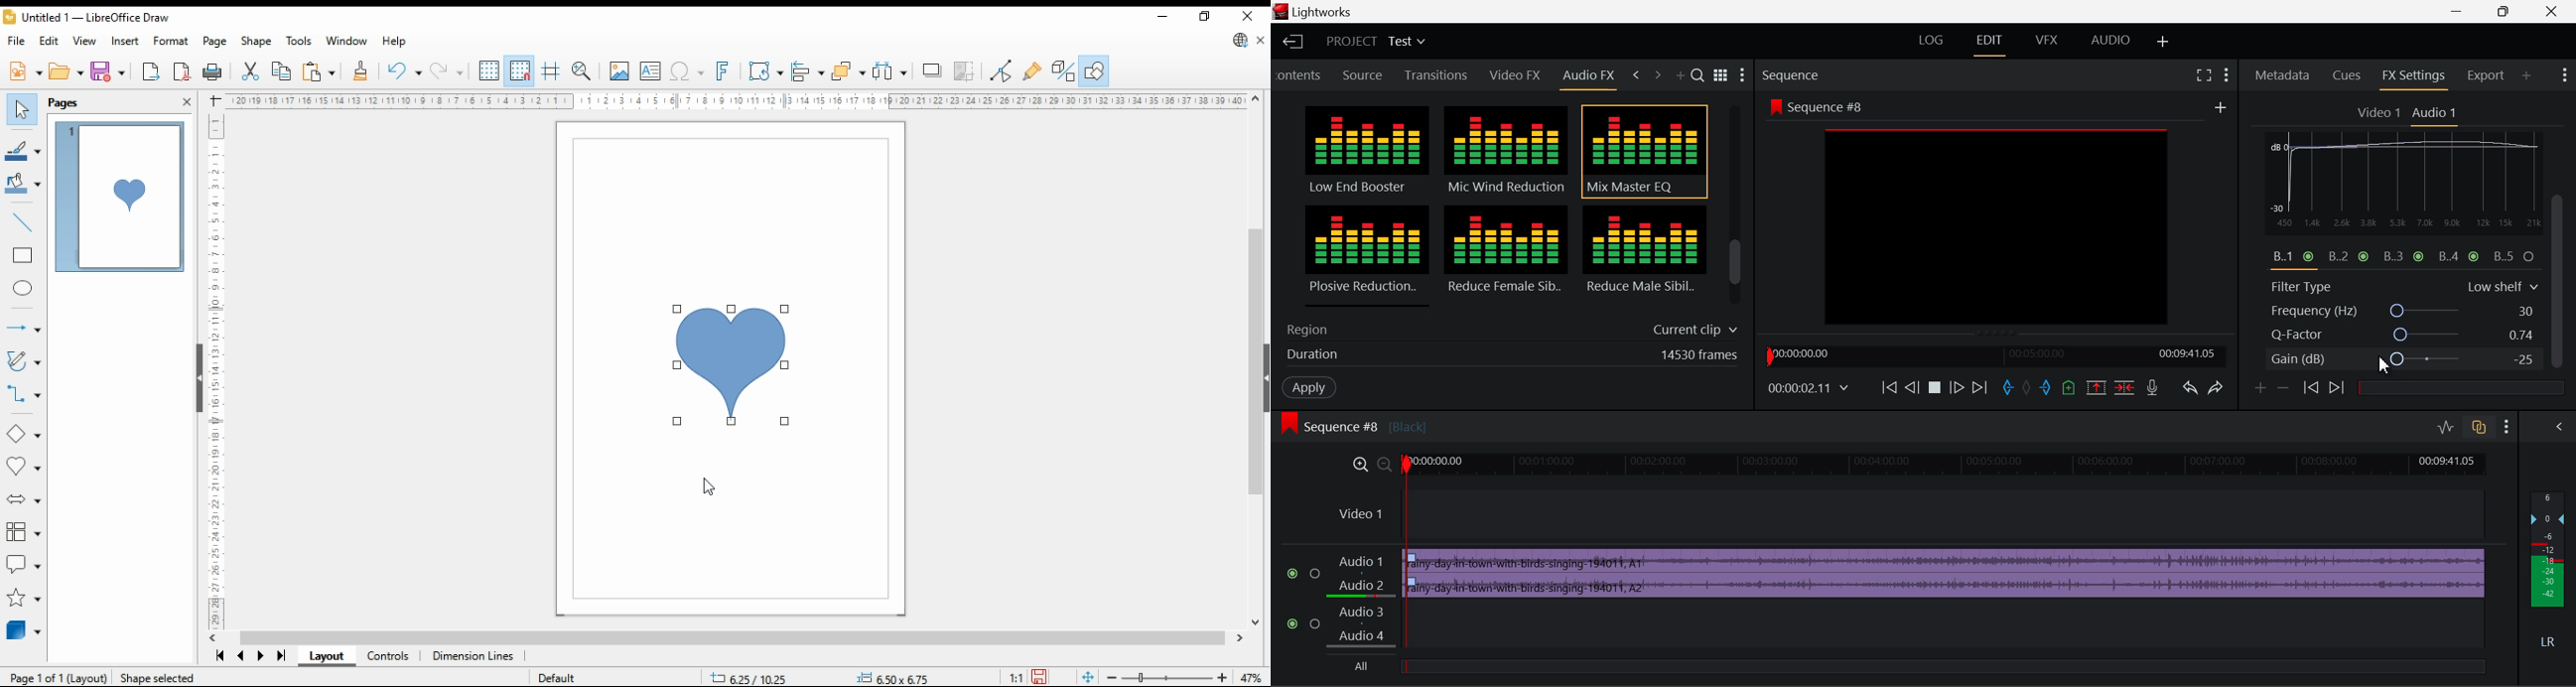  What do you see at coordinates (23, 220) in the screenshot?
I see `insert line` at bounding box center [23, 220].